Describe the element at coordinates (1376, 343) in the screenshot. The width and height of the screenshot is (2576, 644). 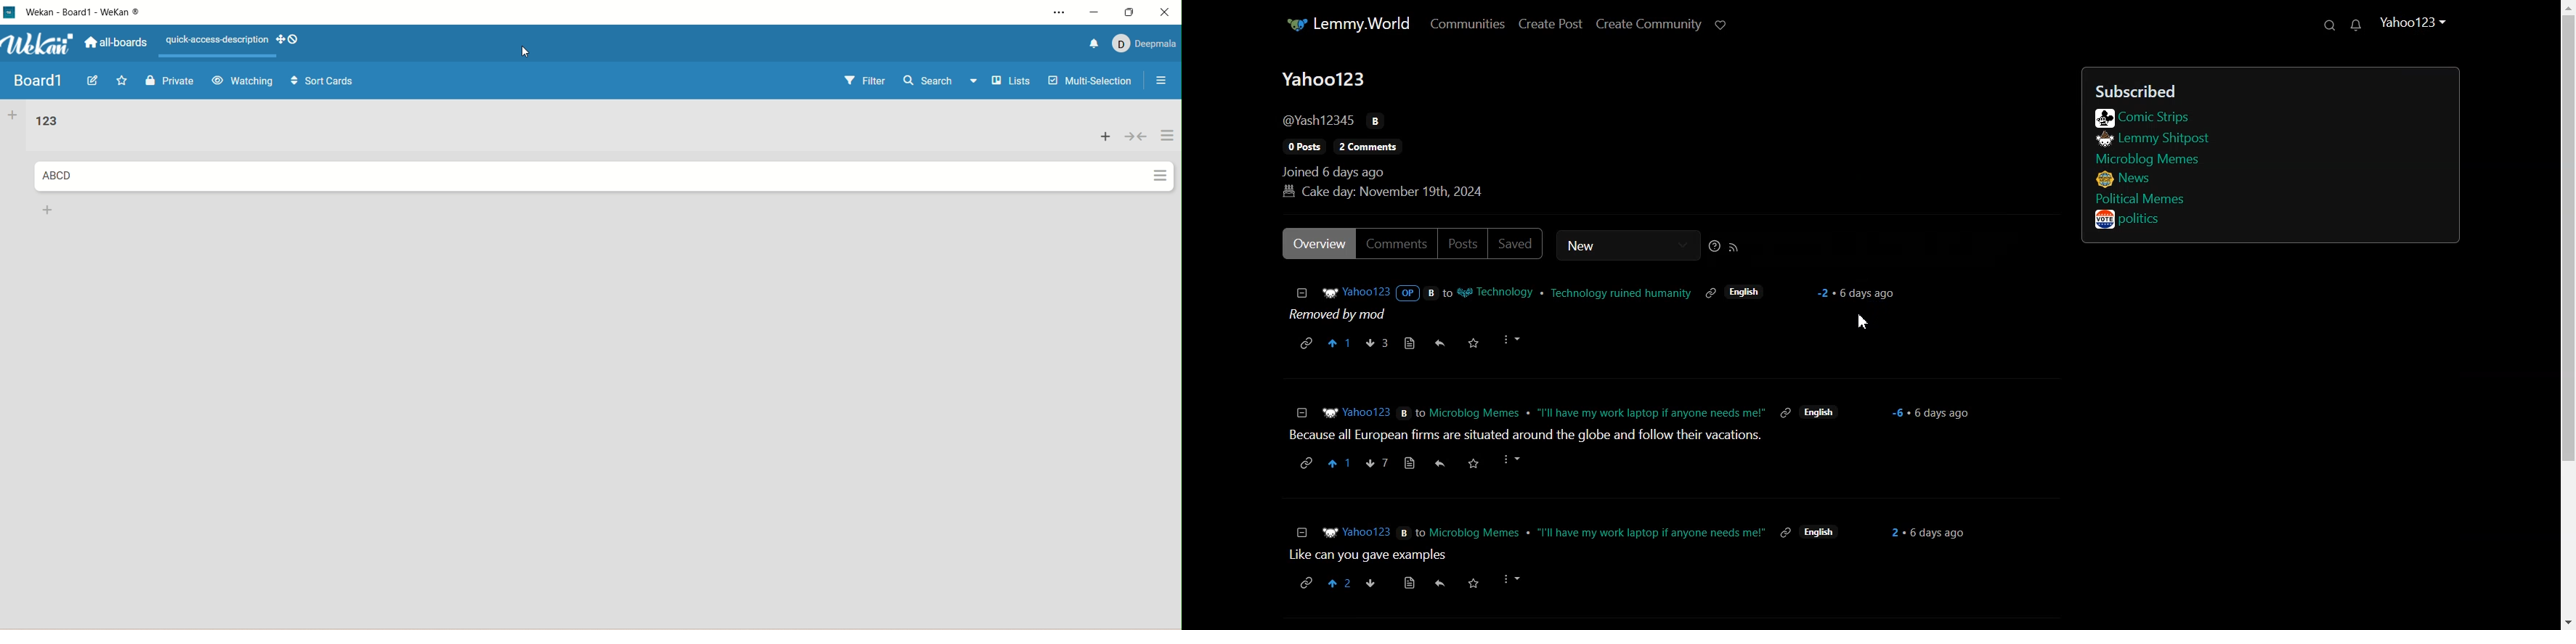
I see `Downvote` at that location.